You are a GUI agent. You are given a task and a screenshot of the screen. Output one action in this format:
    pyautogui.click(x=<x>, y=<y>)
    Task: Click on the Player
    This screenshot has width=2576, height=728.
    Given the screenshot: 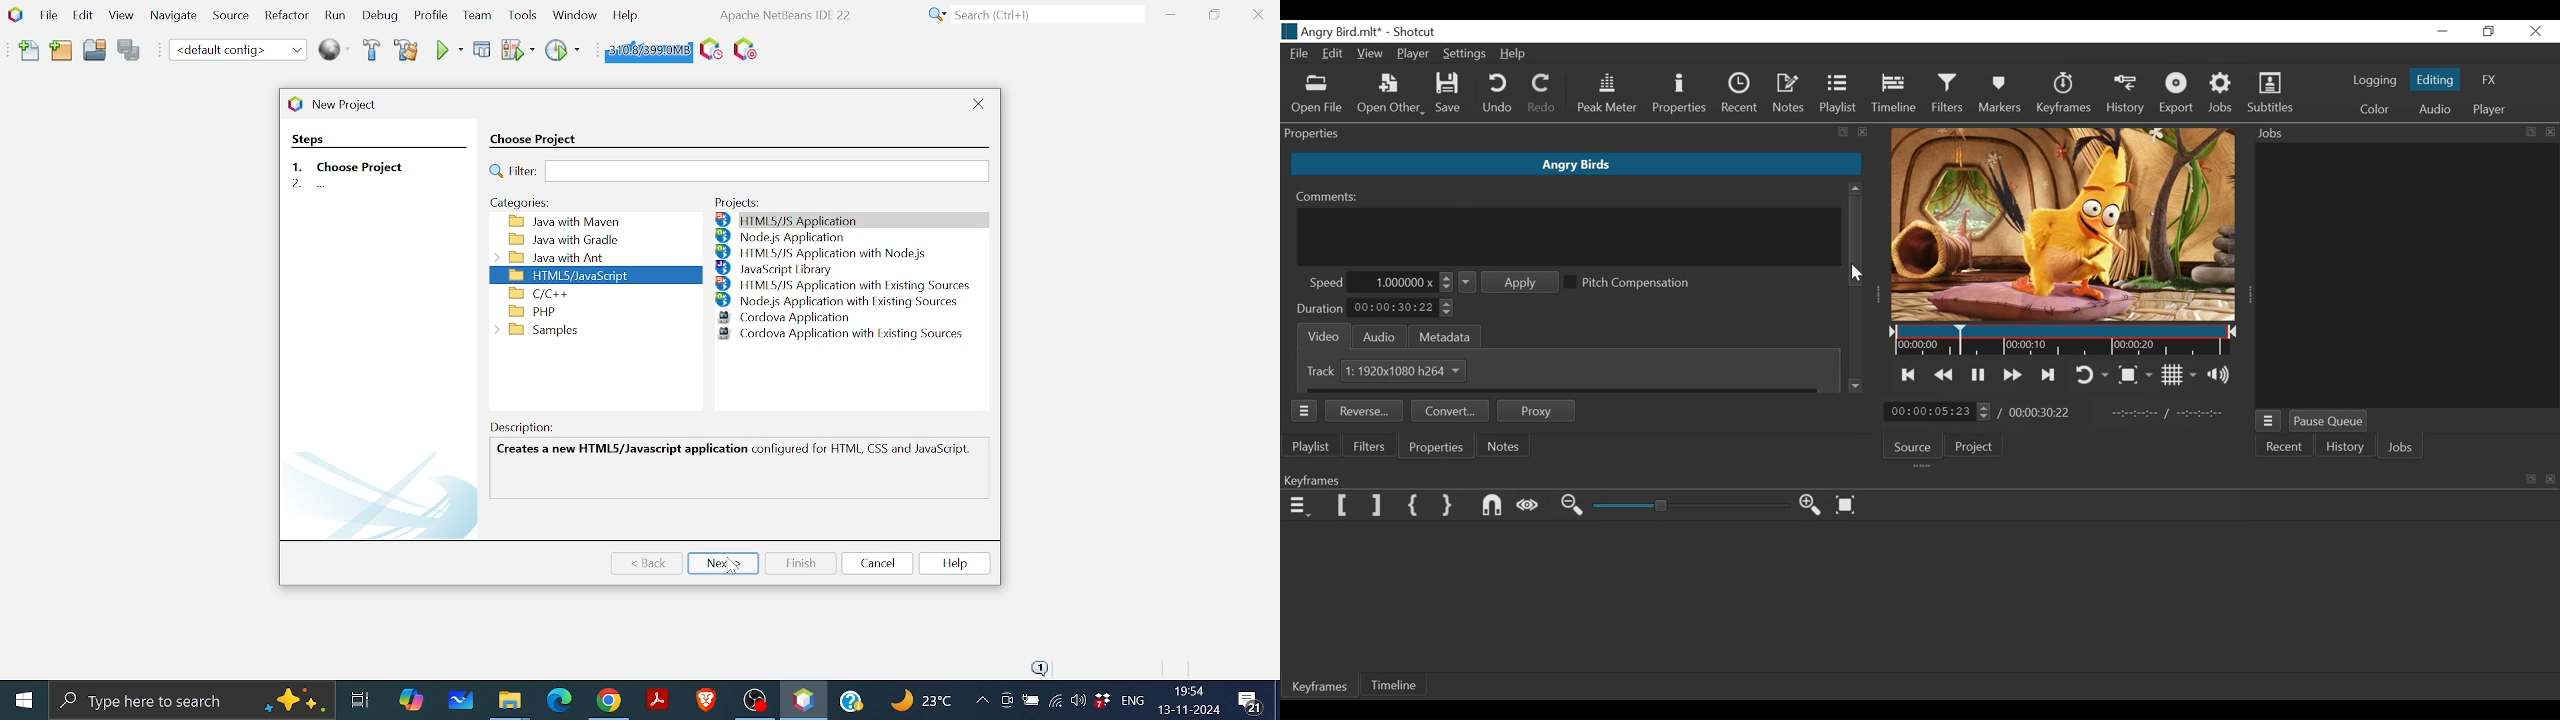 What is the action you would take?
    pyautogui.click(x=1413, y=53)
    